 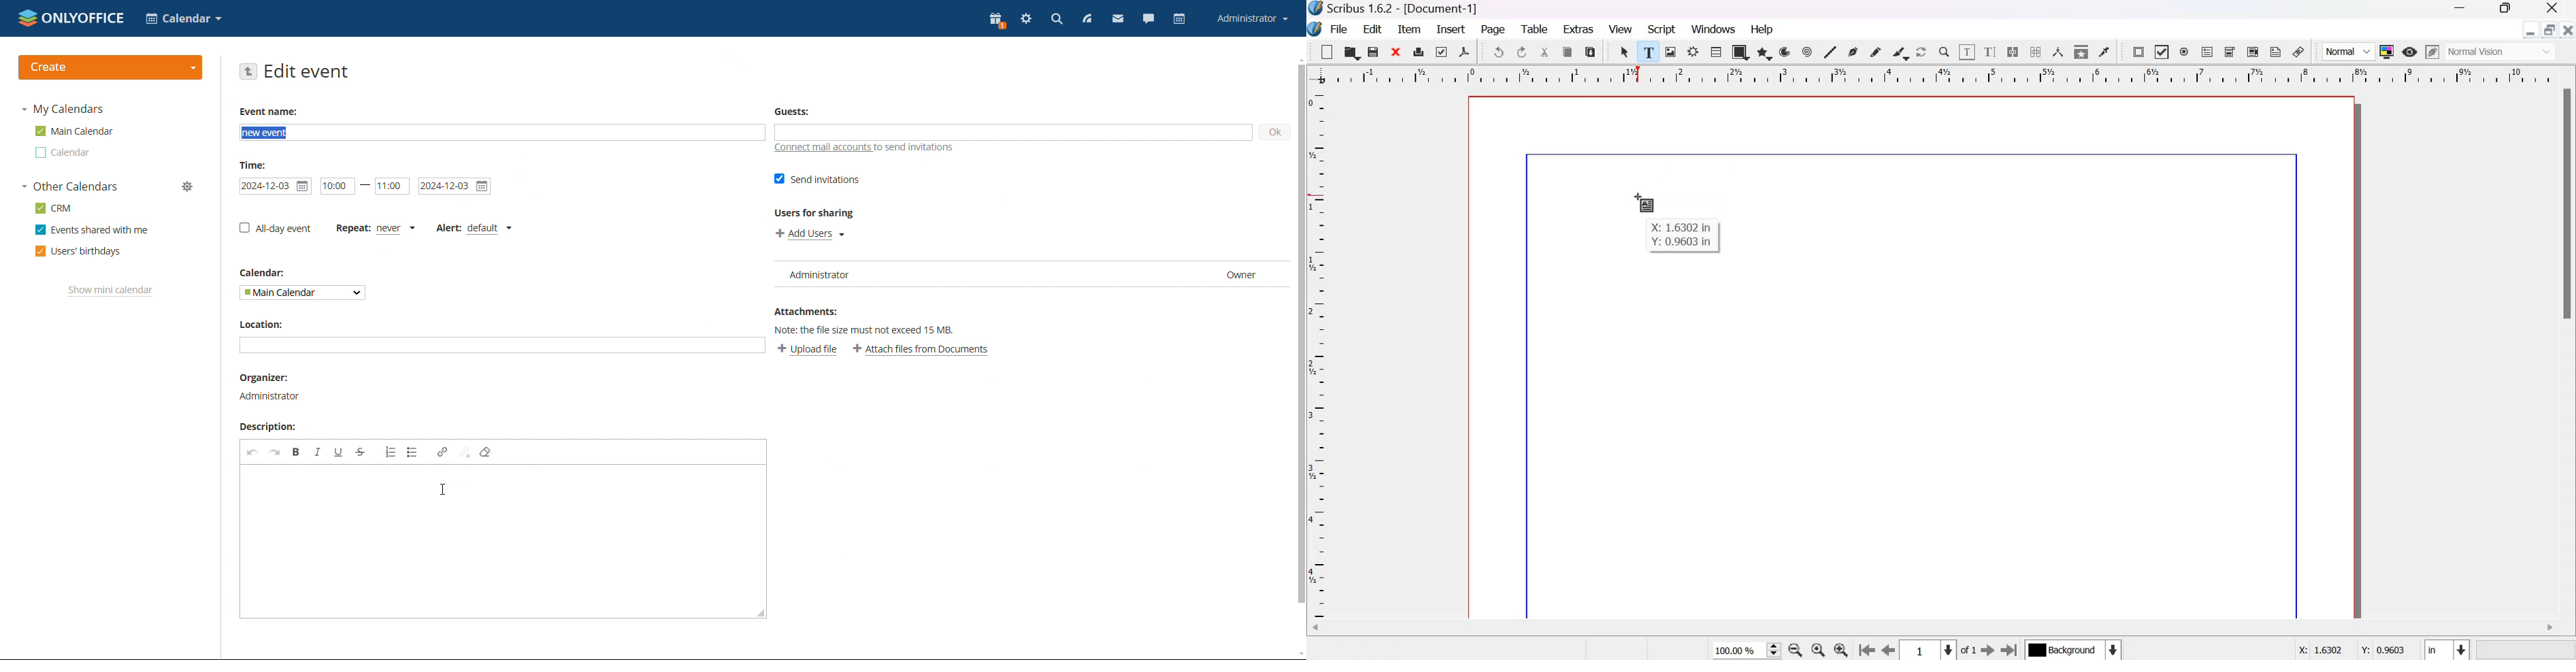 What do you see at coordinates (1645, 201) in the screenshot?
I see `cursor` at bounding box center [1645, 201].